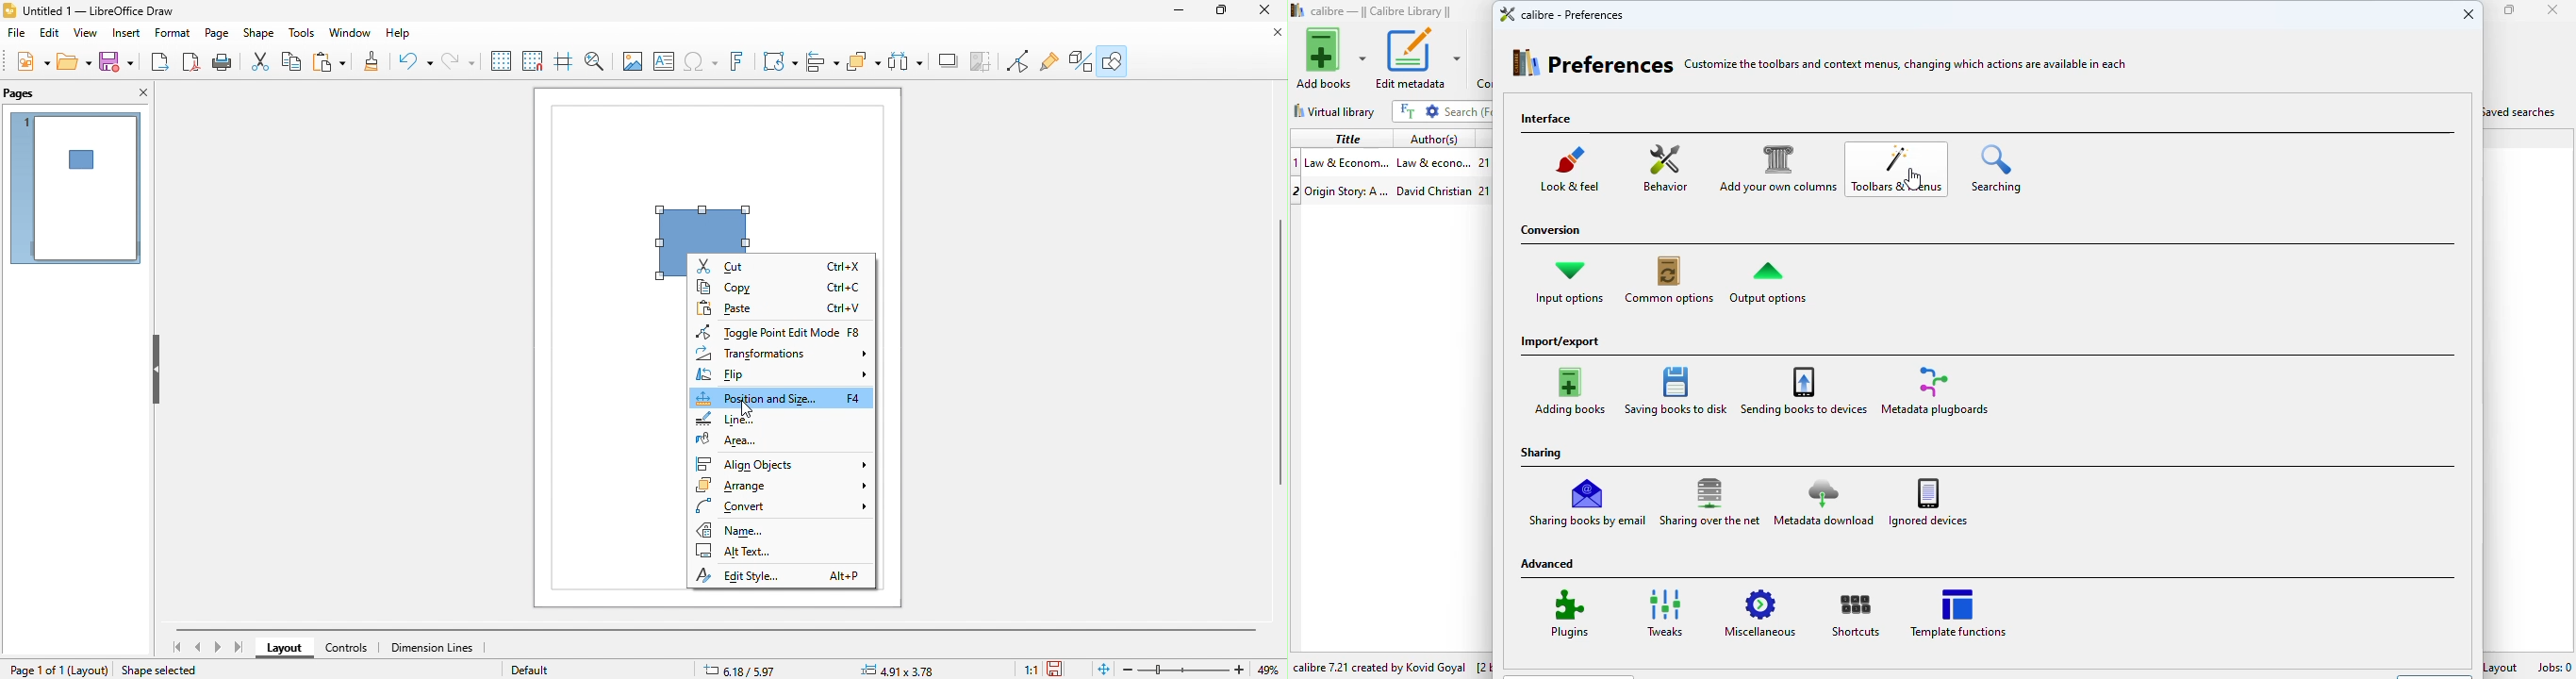  Describe the element at coordinates (1569, 282) in the screenshot. I see `input options` at that location.